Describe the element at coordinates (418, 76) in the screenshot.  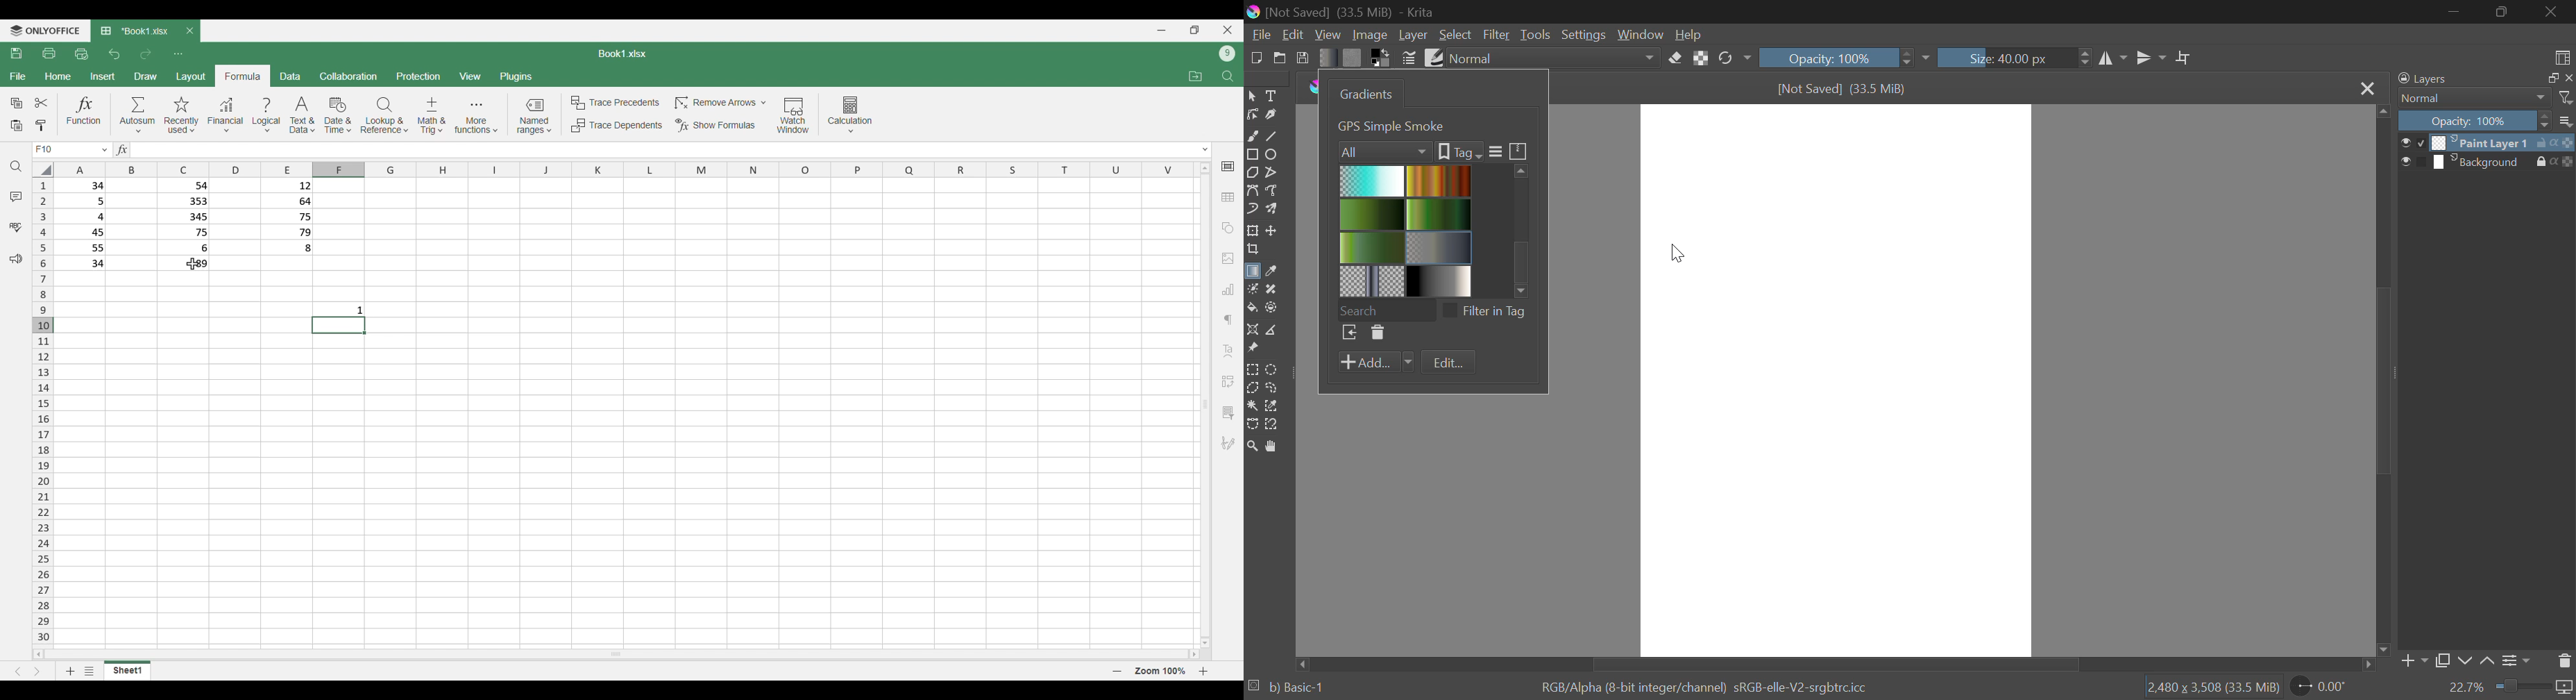
I see `Protection menu` at that location.